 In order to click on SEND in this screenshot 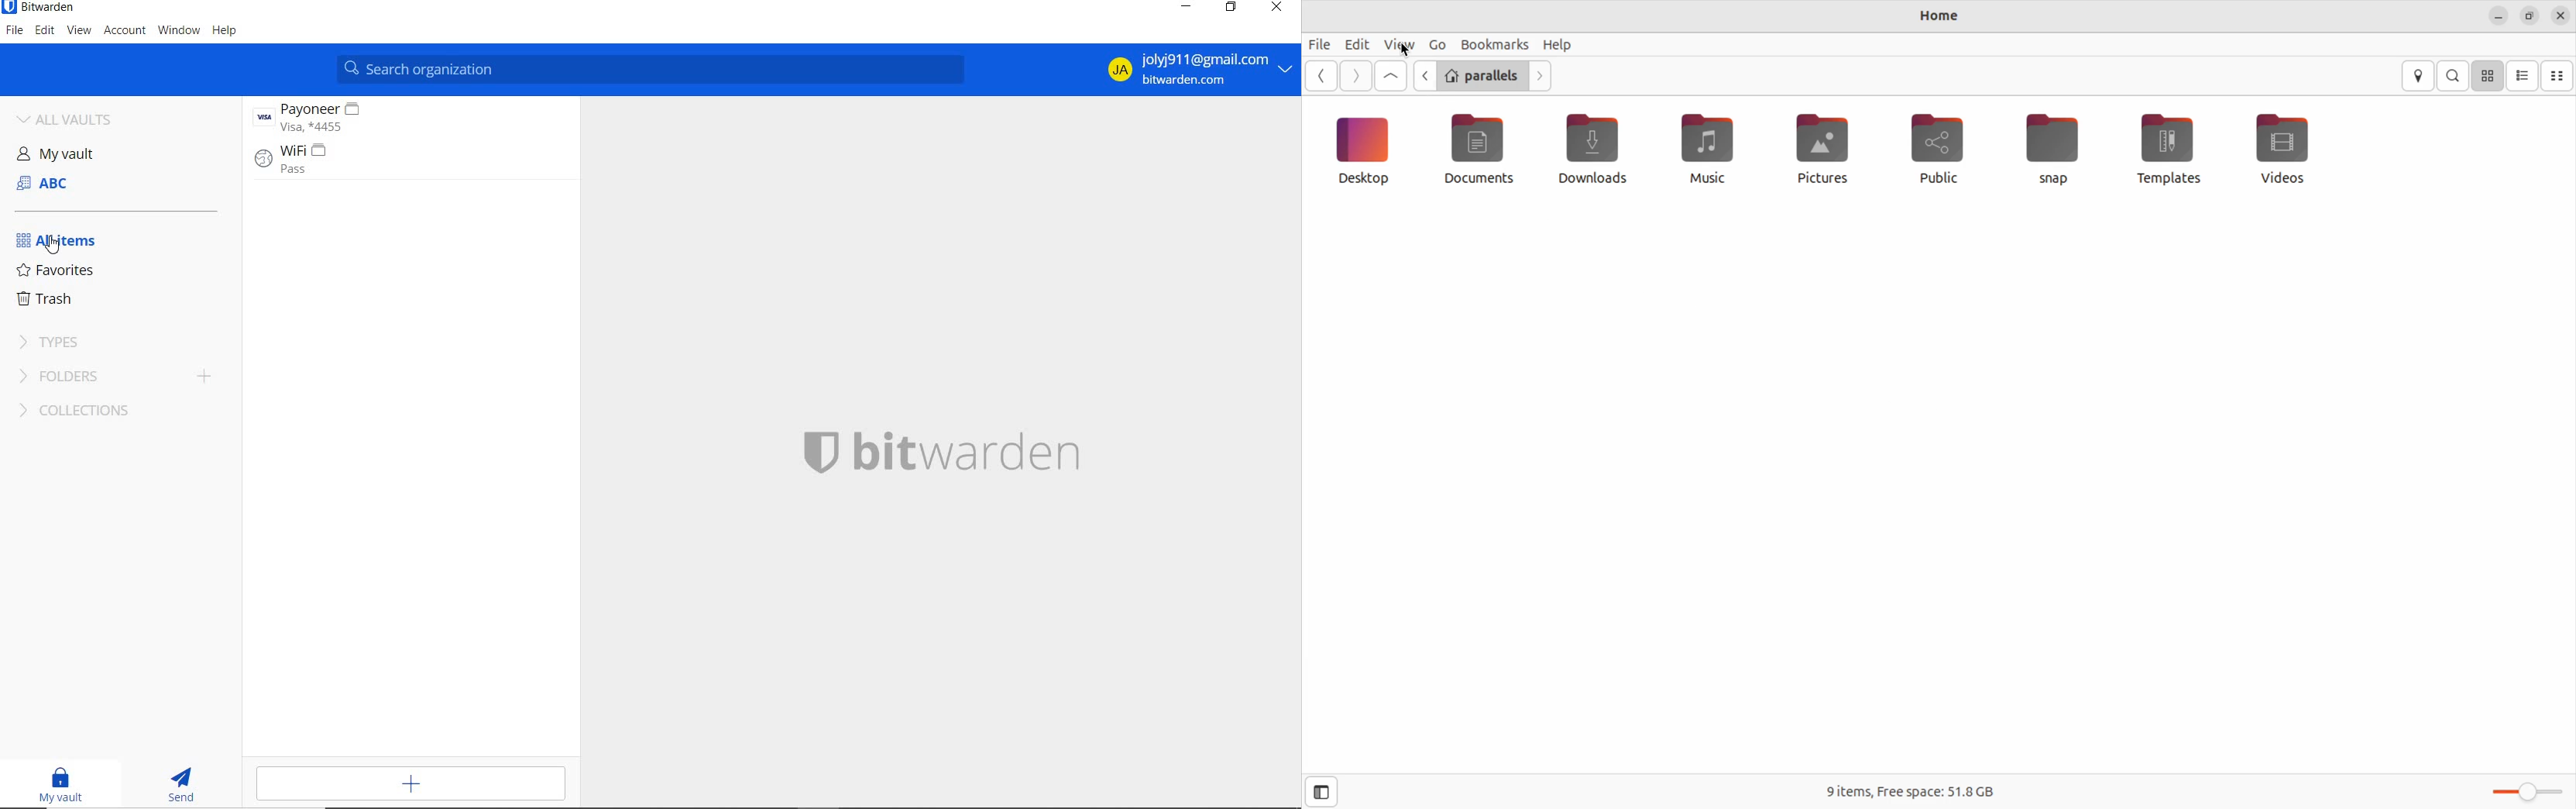, I will do `click(186, 787)`.